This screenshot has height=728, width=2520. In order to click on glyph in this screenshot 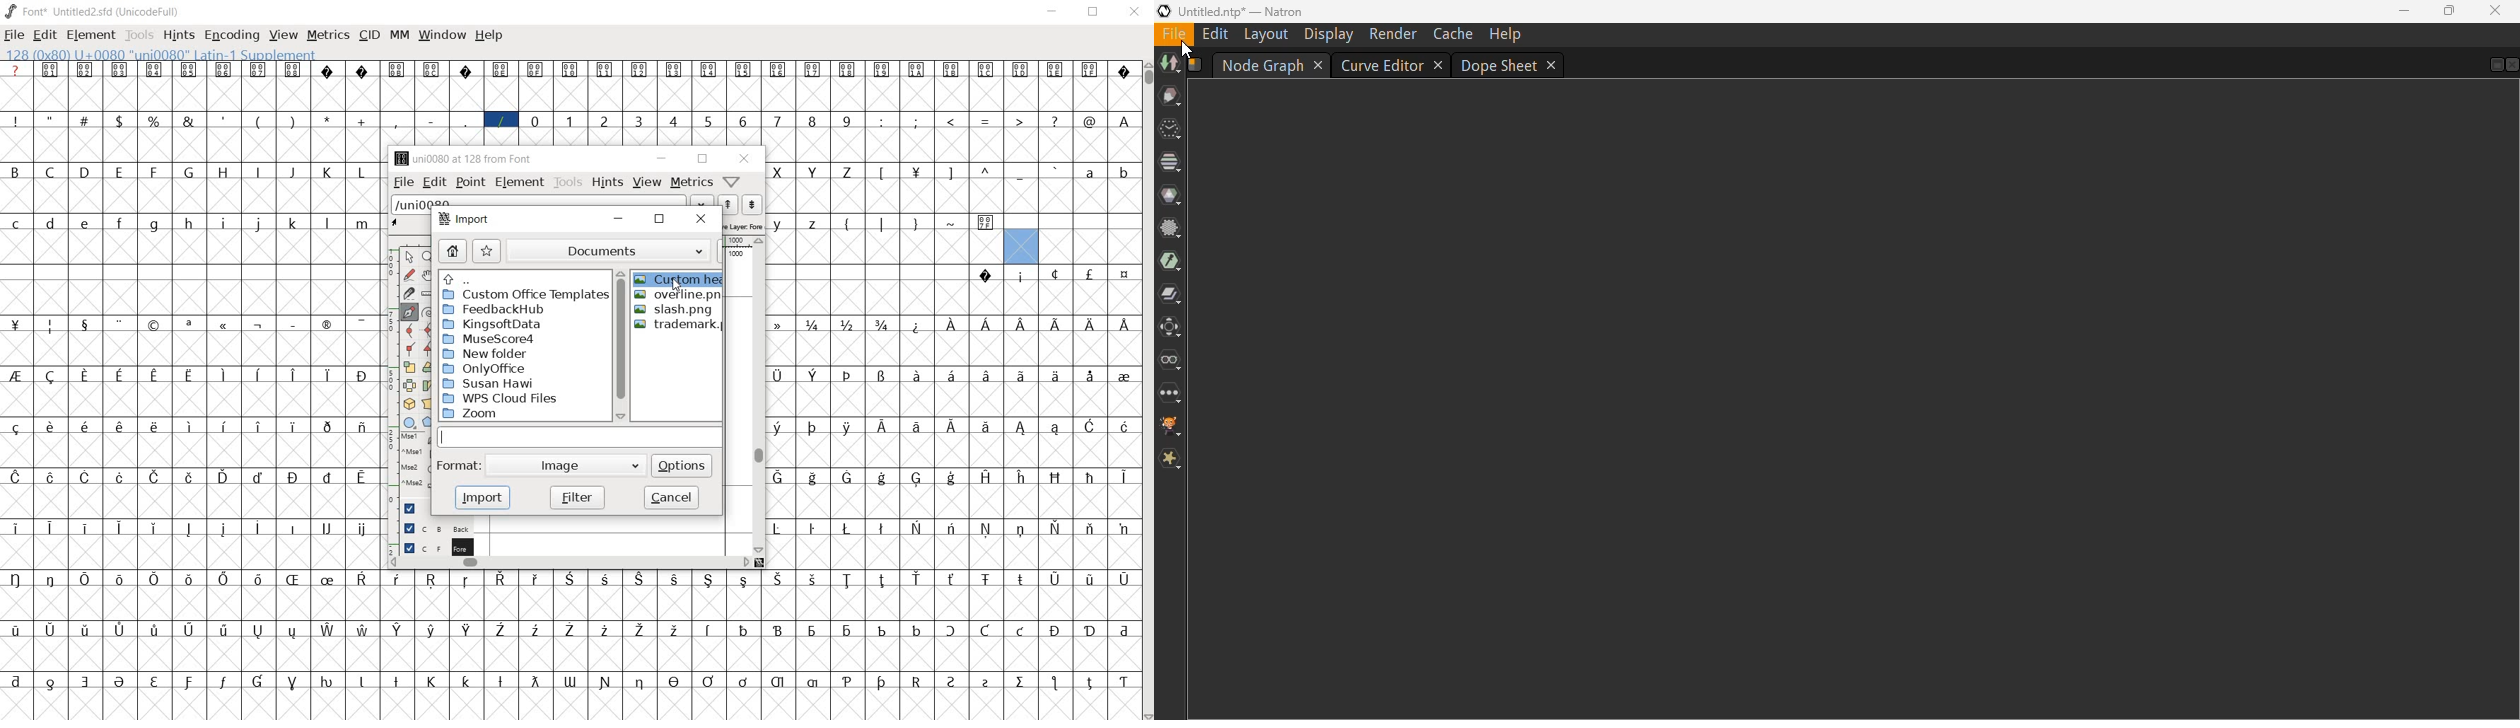, I will do `click(50, 528)`.